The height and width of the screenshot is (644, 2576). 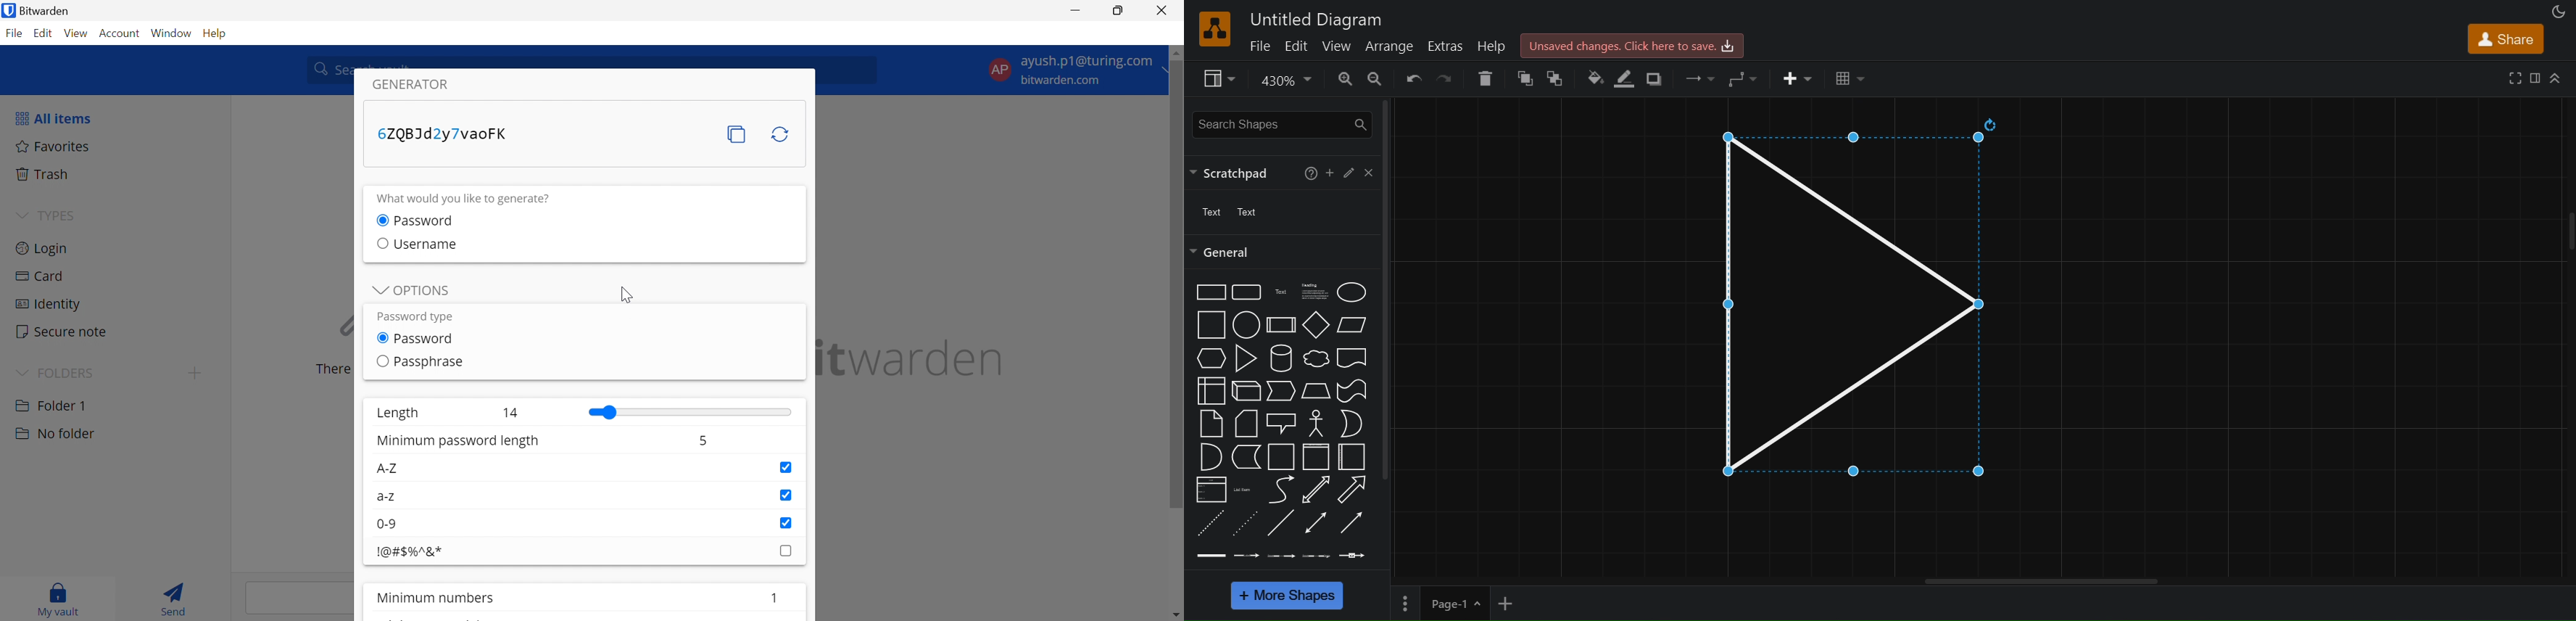 I want to click on add, so click(x=1330, y=170).